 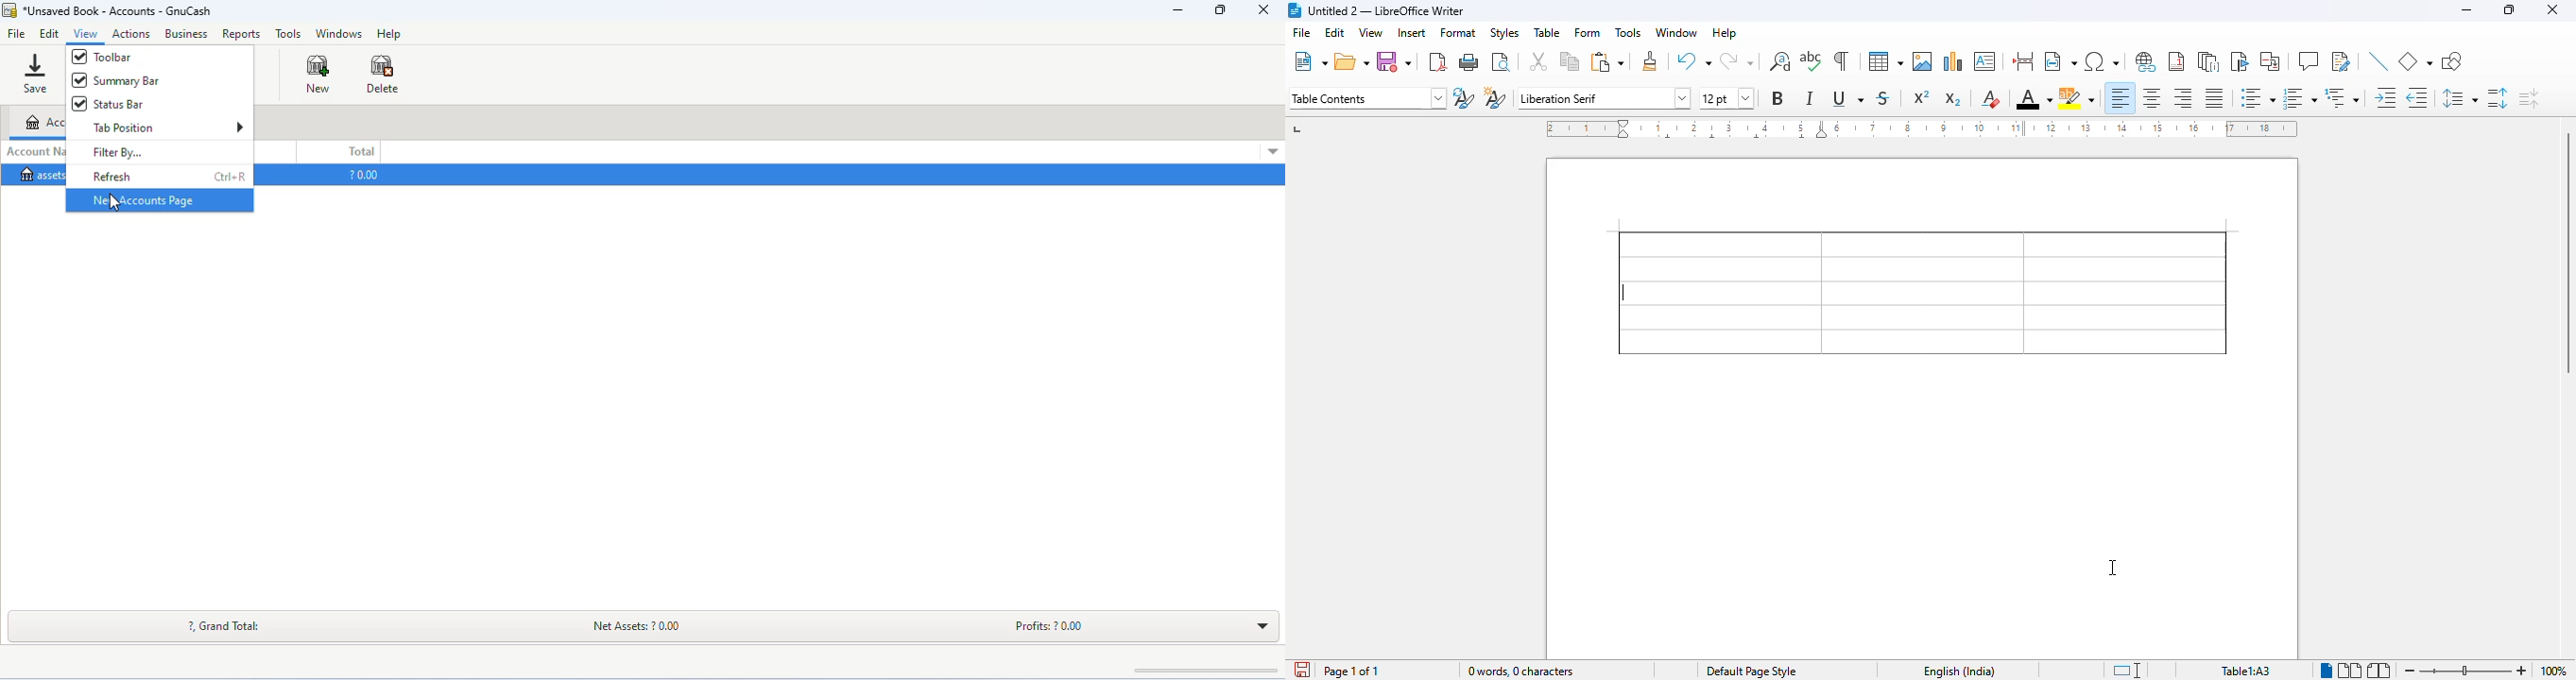 I want to click on vertical scroll bar, so click(x=2565, y=250).